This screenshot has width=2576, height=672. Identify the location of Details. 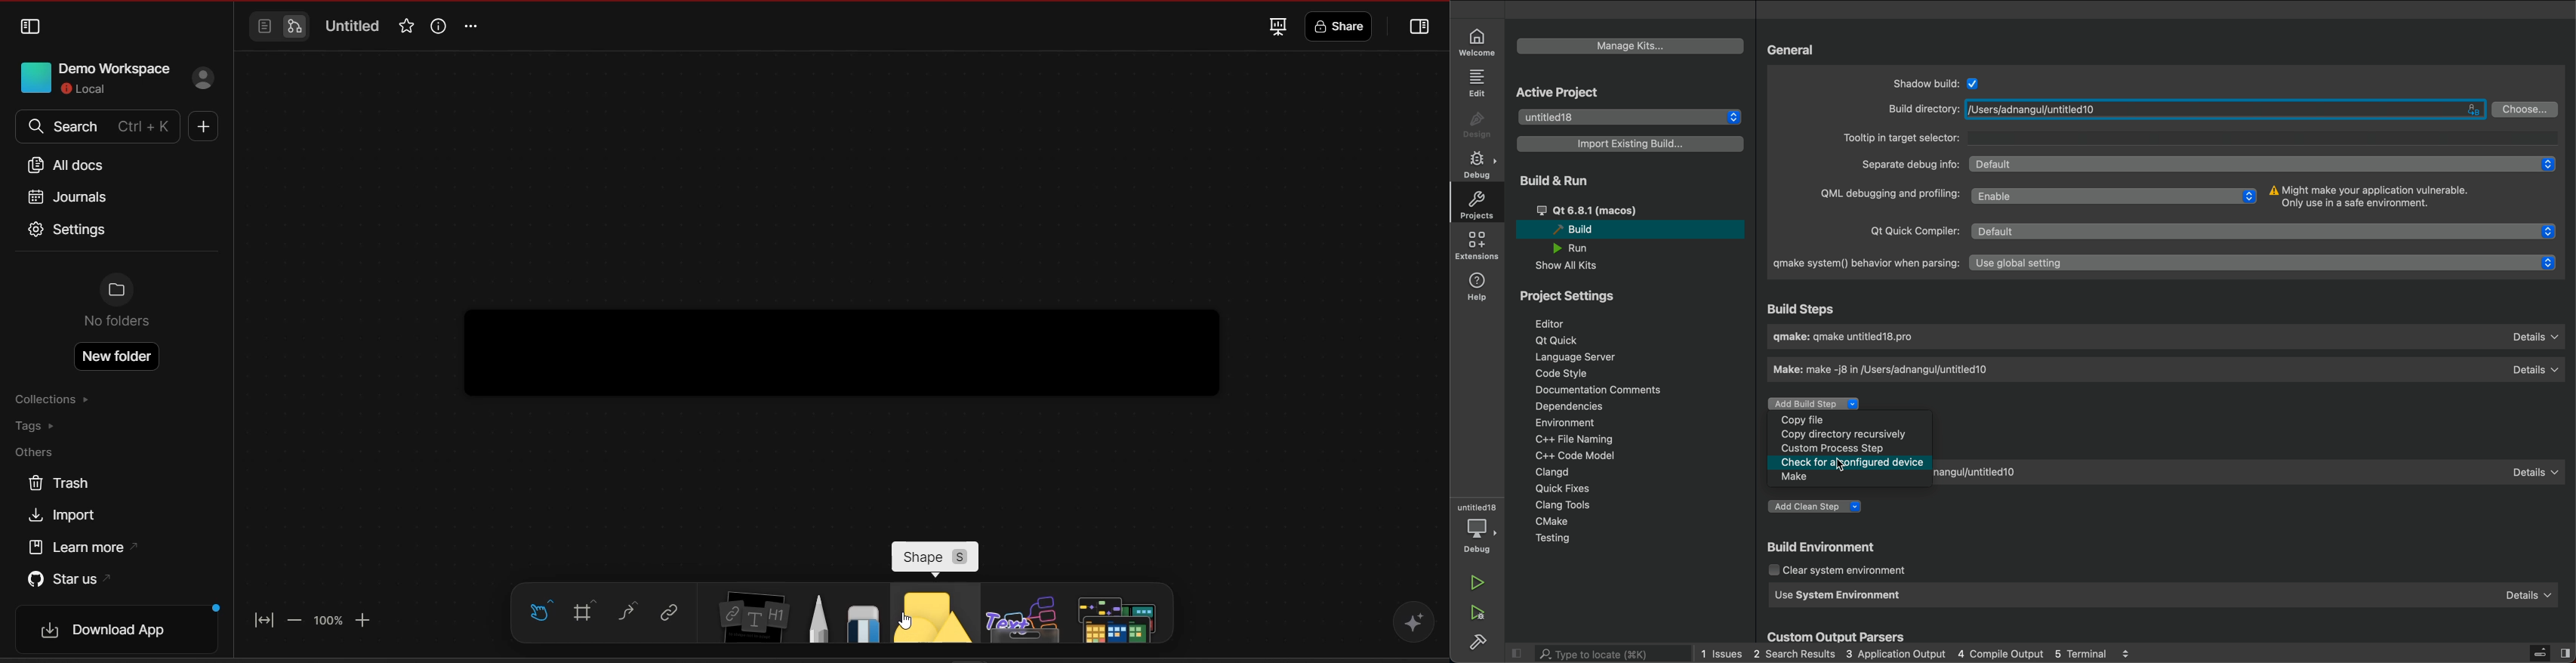
(2535, 369).